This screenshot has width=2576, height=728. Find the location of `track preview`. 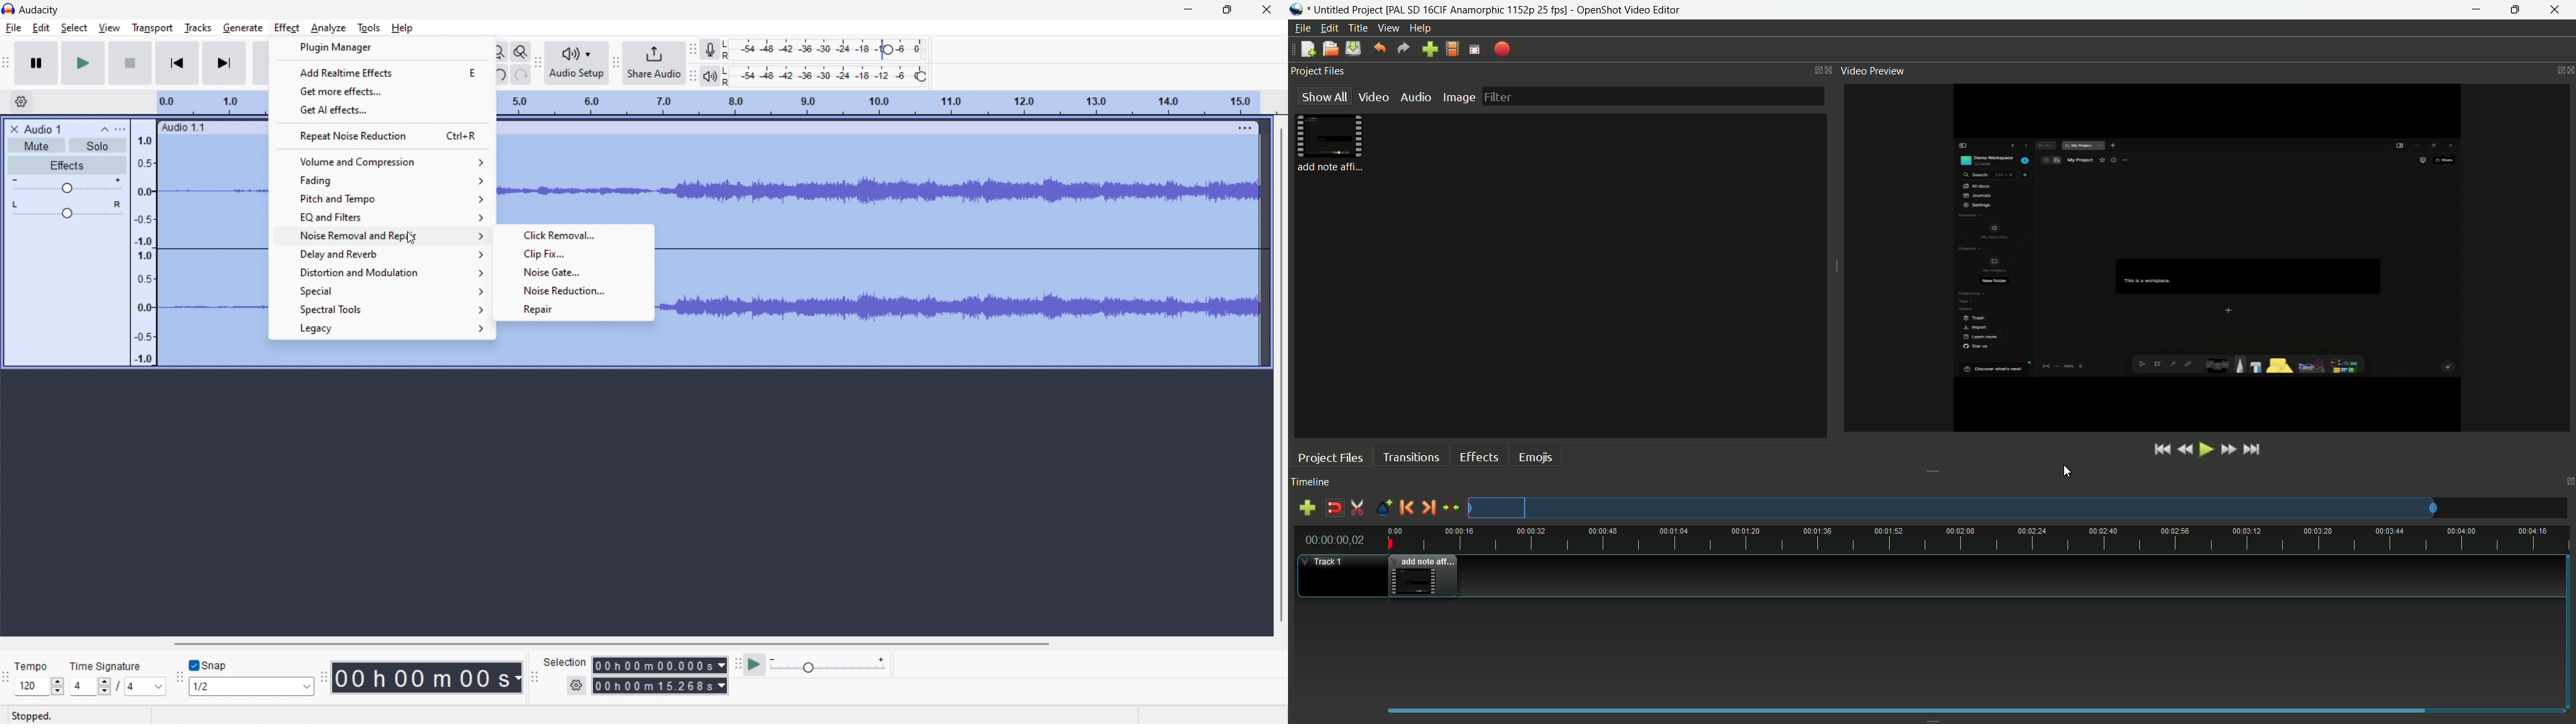

track preview is located at coordinates (1954, 508).